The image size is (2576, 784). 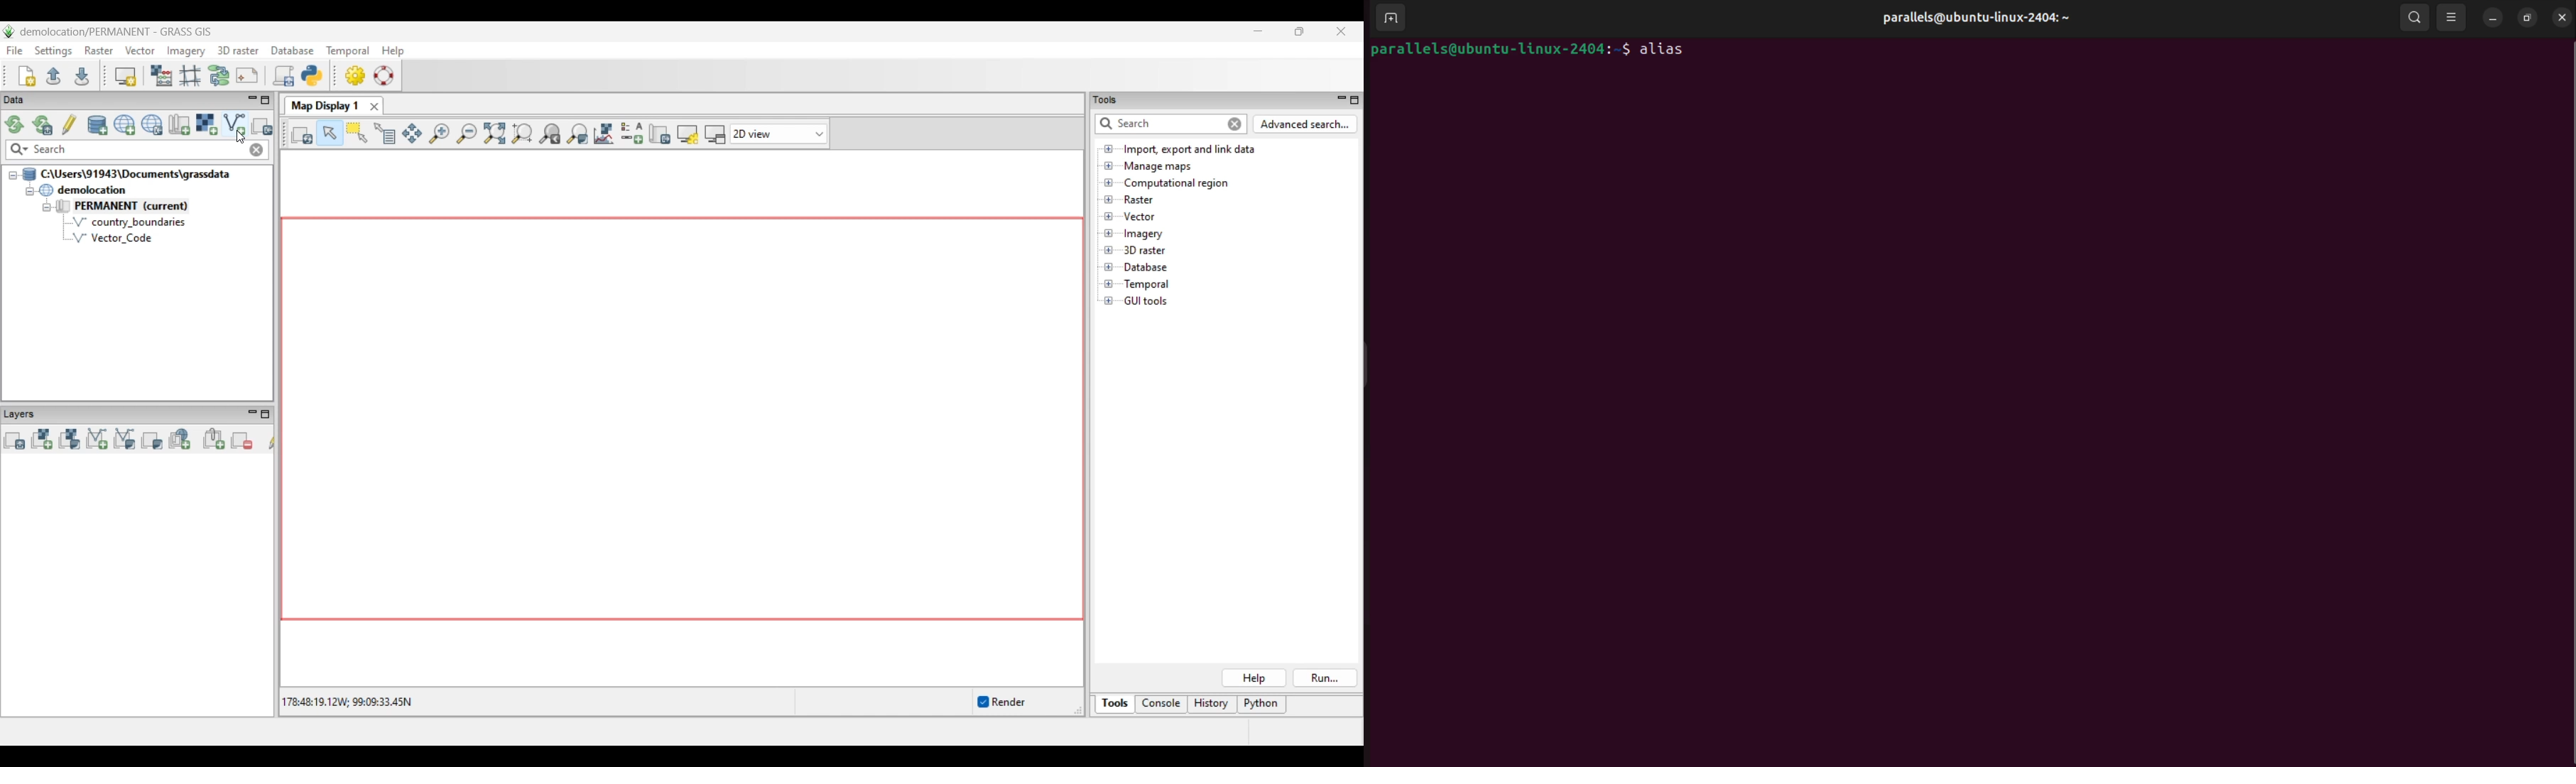 What do you see at coordinates (2528, 17) in the screenshot?
I see `resize` at bounding box center [2528, 17].